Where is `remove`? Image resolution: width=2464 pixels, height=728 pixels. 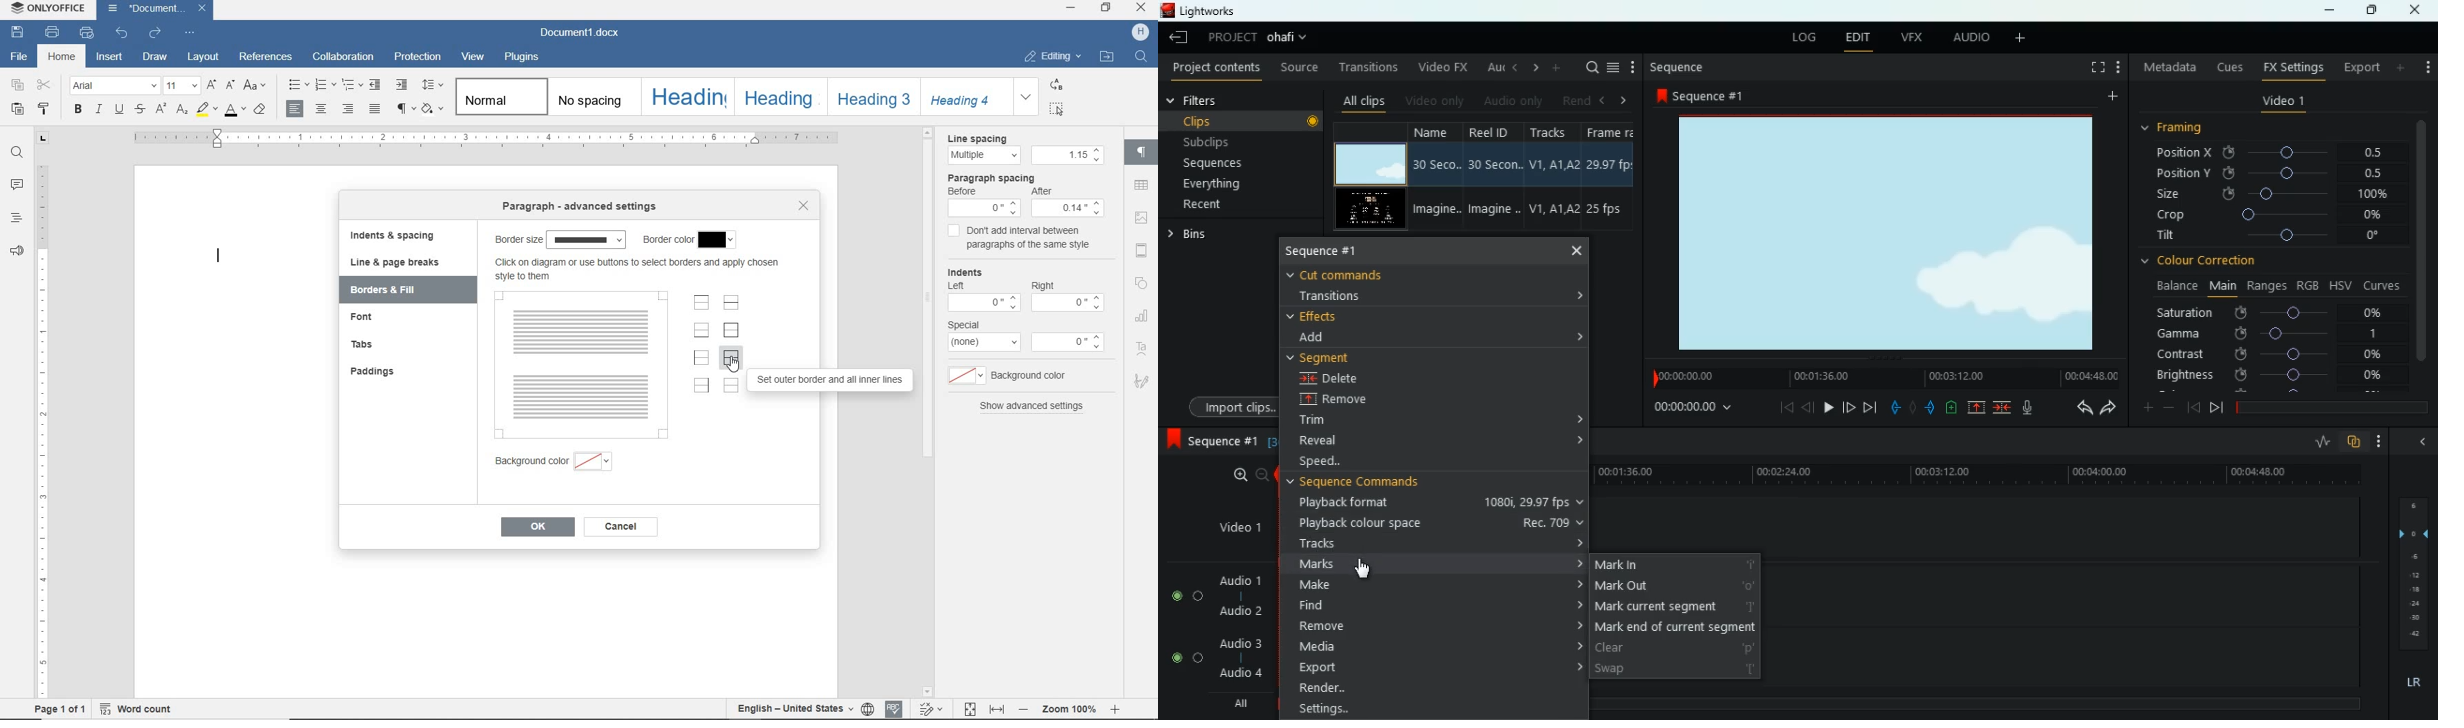 remove is located at coordinates (1442, 627).